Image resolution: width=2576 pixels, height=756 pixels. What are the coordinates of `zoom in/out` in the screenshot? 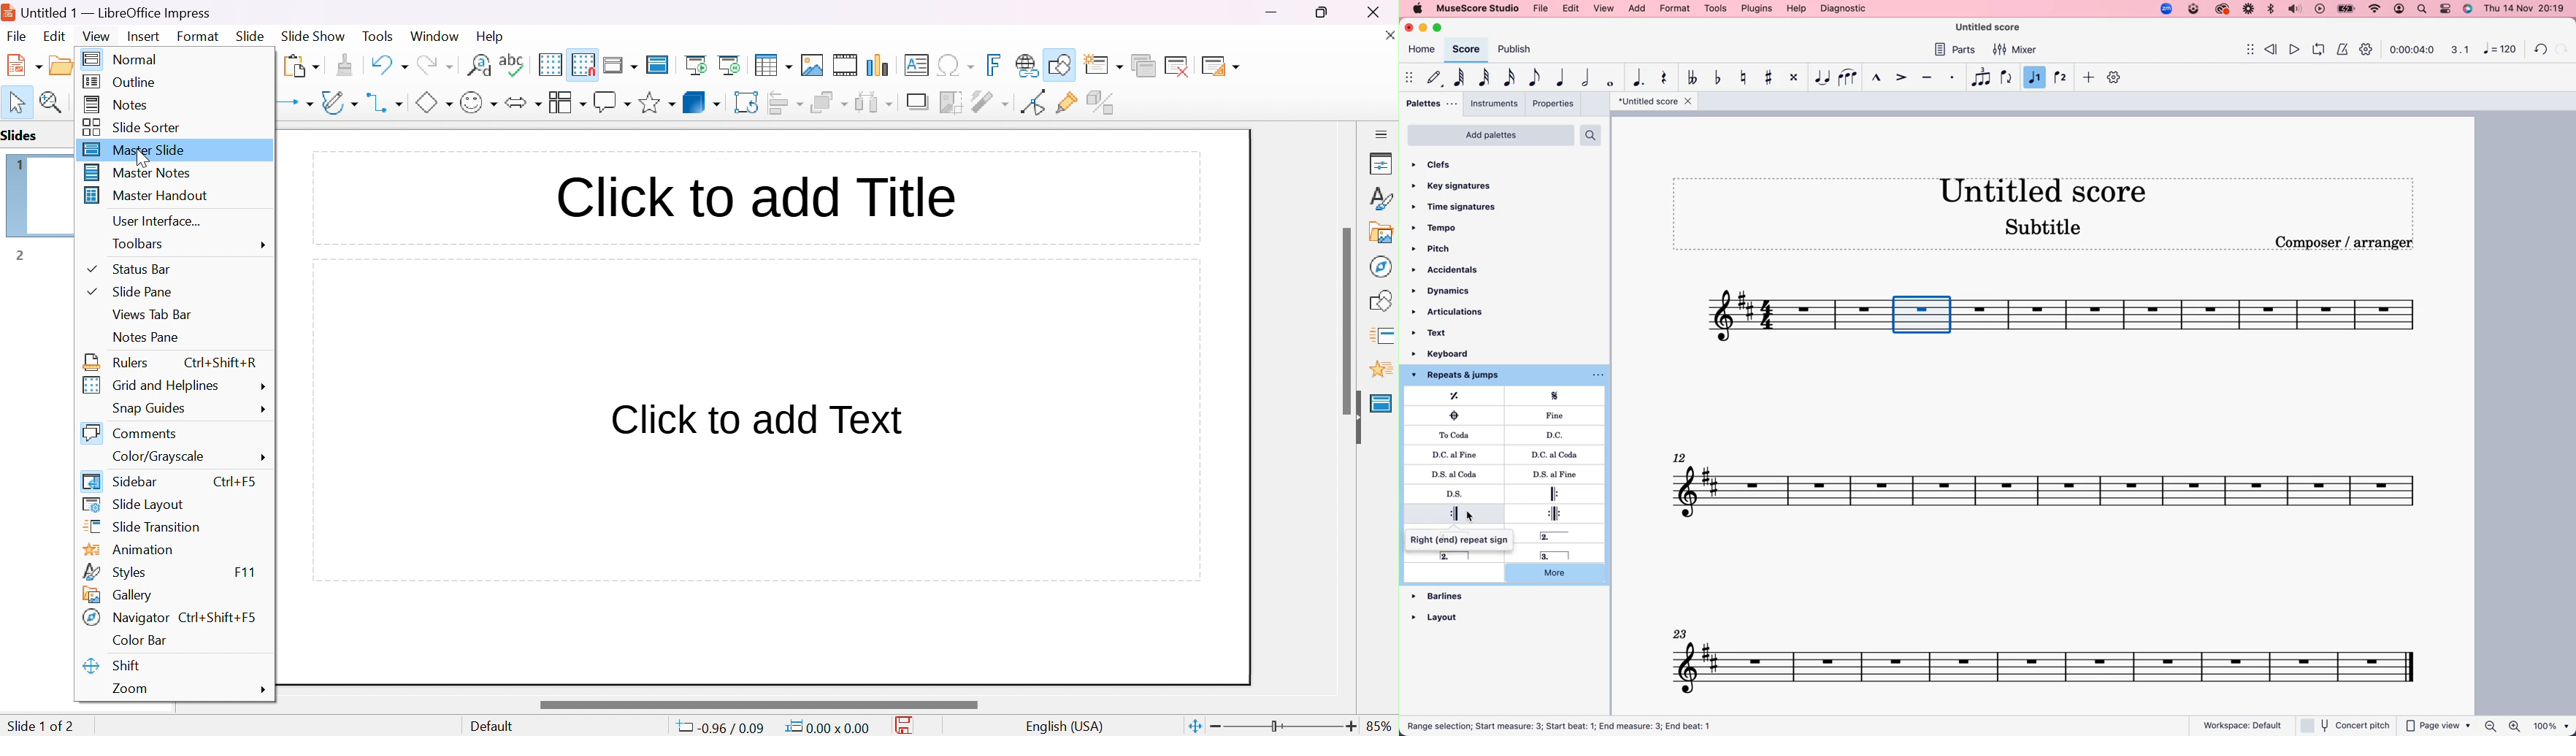 It's located at (1284, 727).